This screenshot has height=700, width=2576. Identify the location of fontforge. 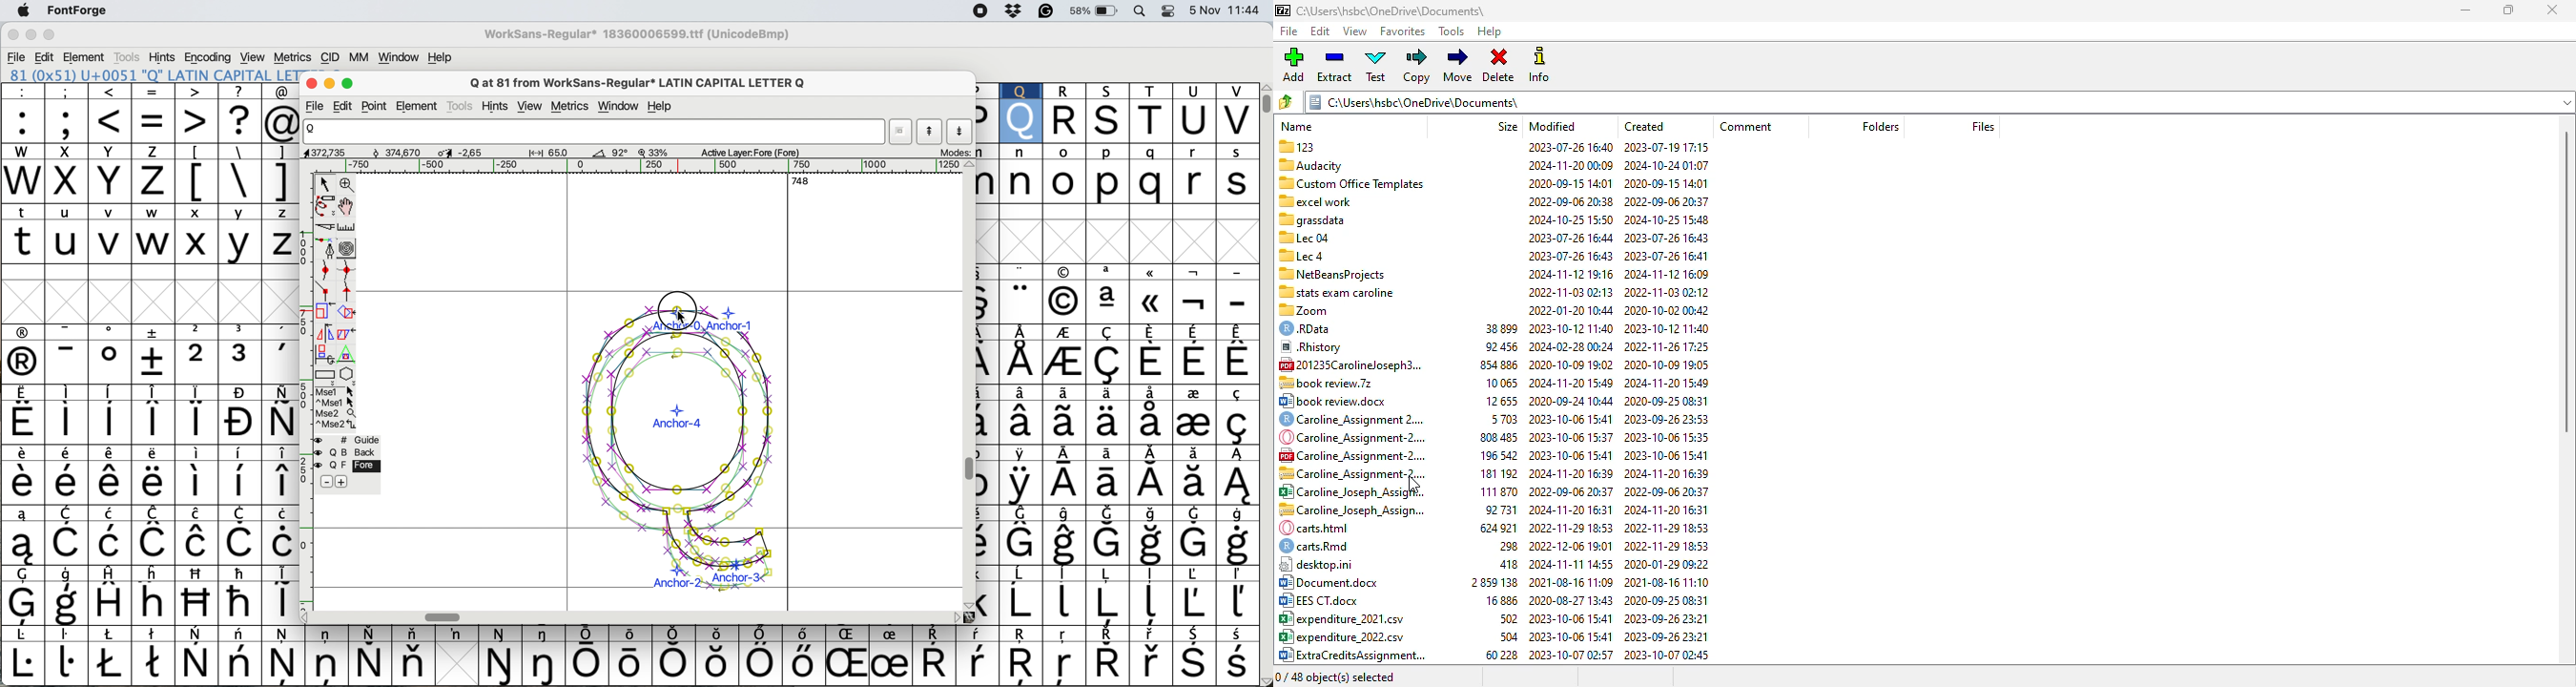
(74, 10).